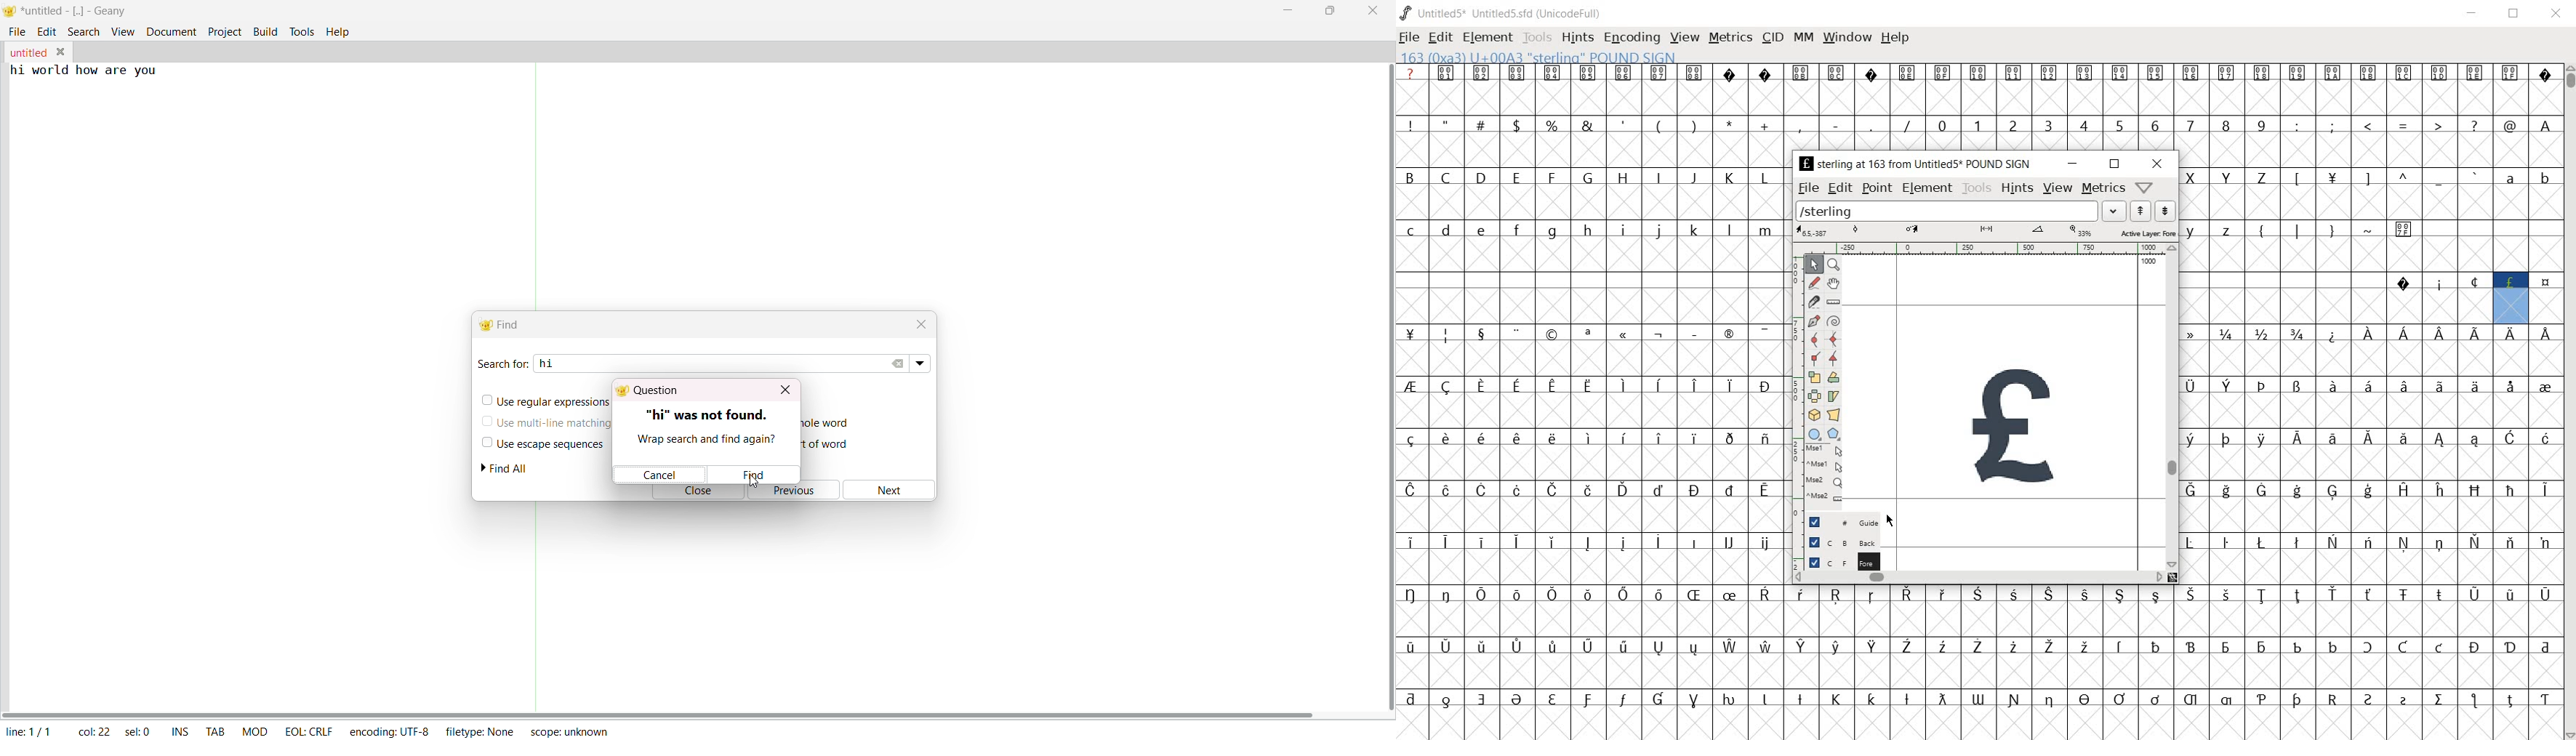 The height and width of the screenshot is (756, 2576). Describe the element at coordinates (2440, 332) in the screenshot. I see `` at that location.